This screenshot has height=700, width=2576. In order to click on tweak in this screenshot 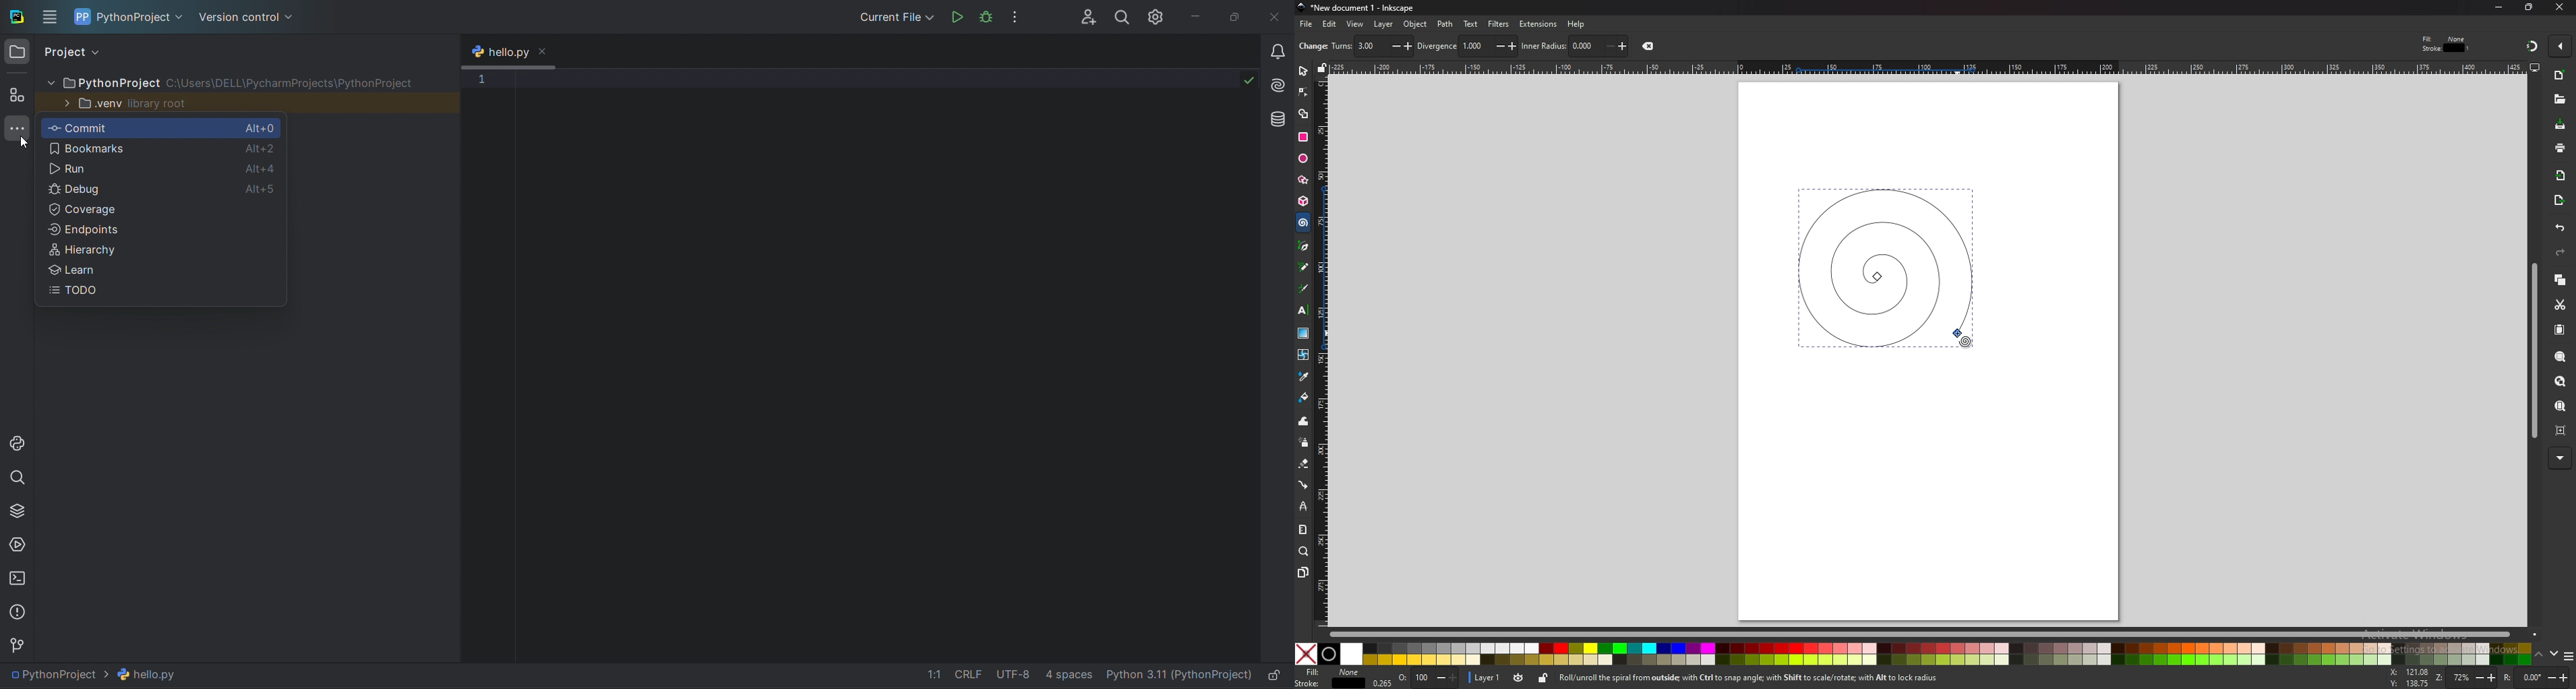, I will do `click(1303, 422)`.